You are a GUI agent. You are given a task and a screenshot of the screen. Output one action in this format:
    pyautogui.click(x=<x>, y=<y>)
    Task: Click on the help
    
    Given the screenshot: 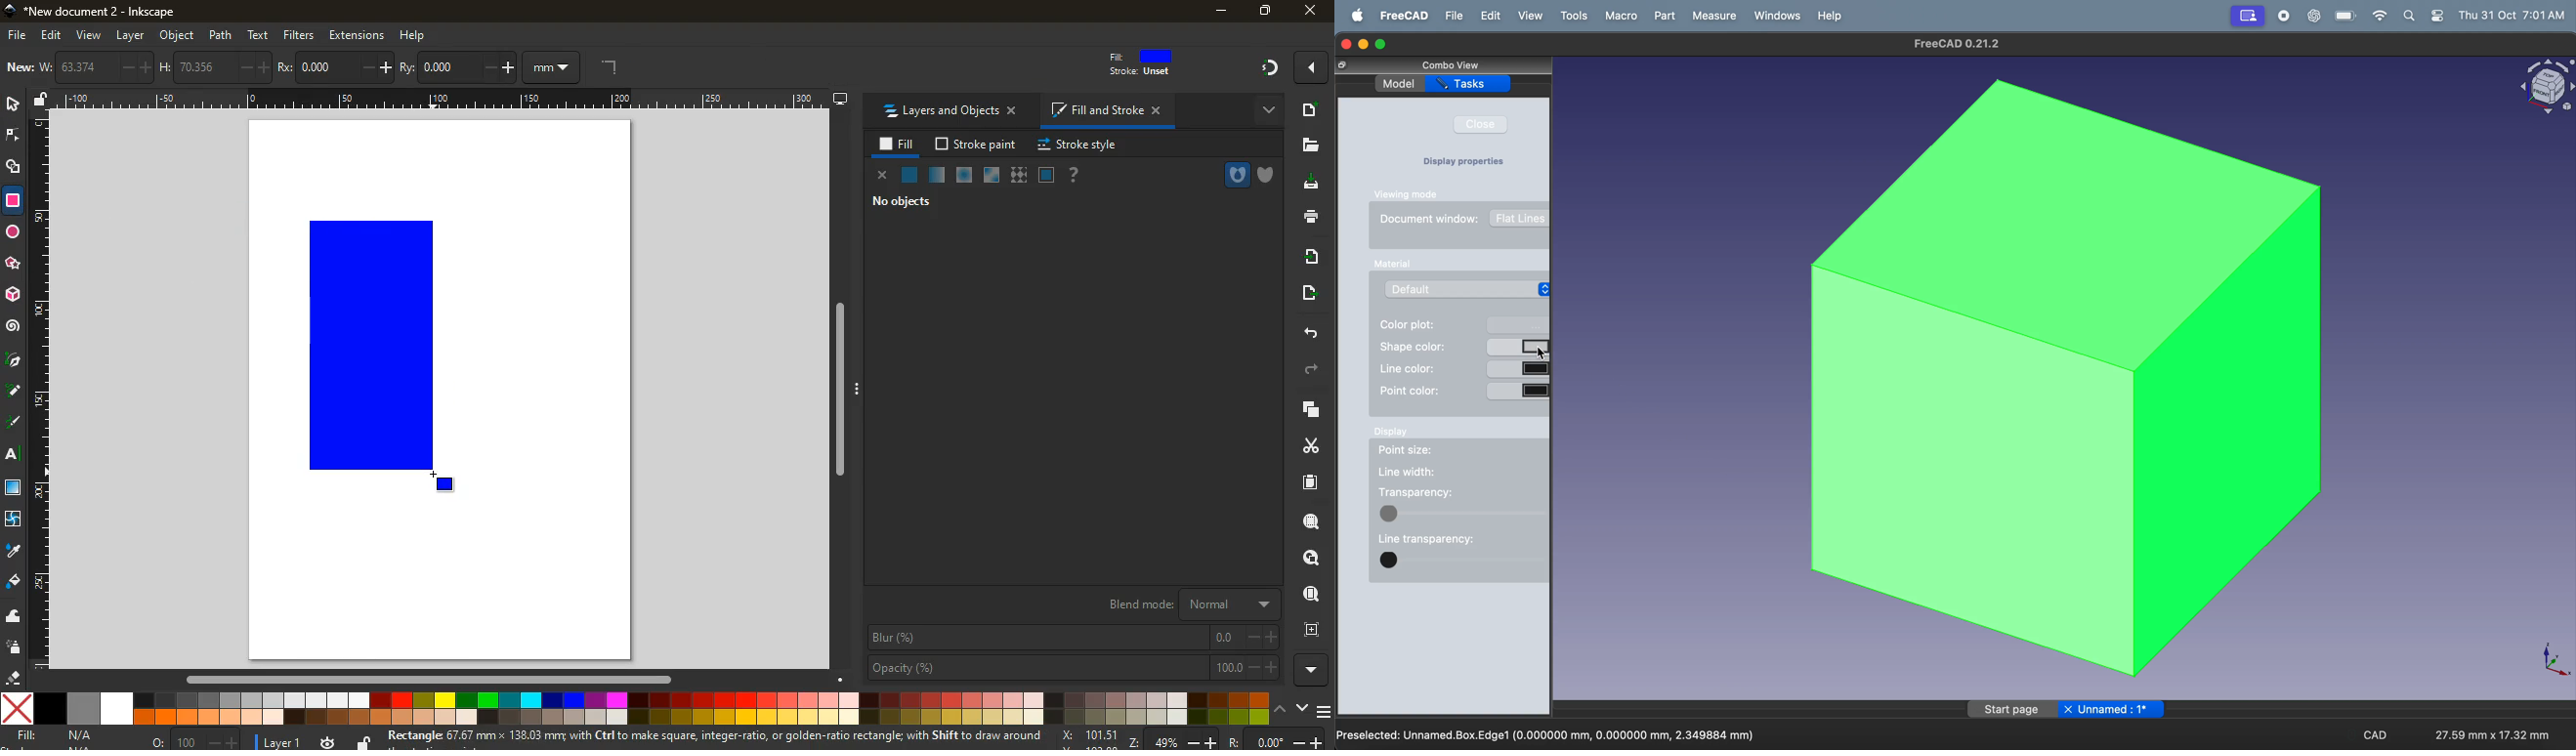 What is the action you would take?
    pyautogui.click(x=1829, y=15)
    